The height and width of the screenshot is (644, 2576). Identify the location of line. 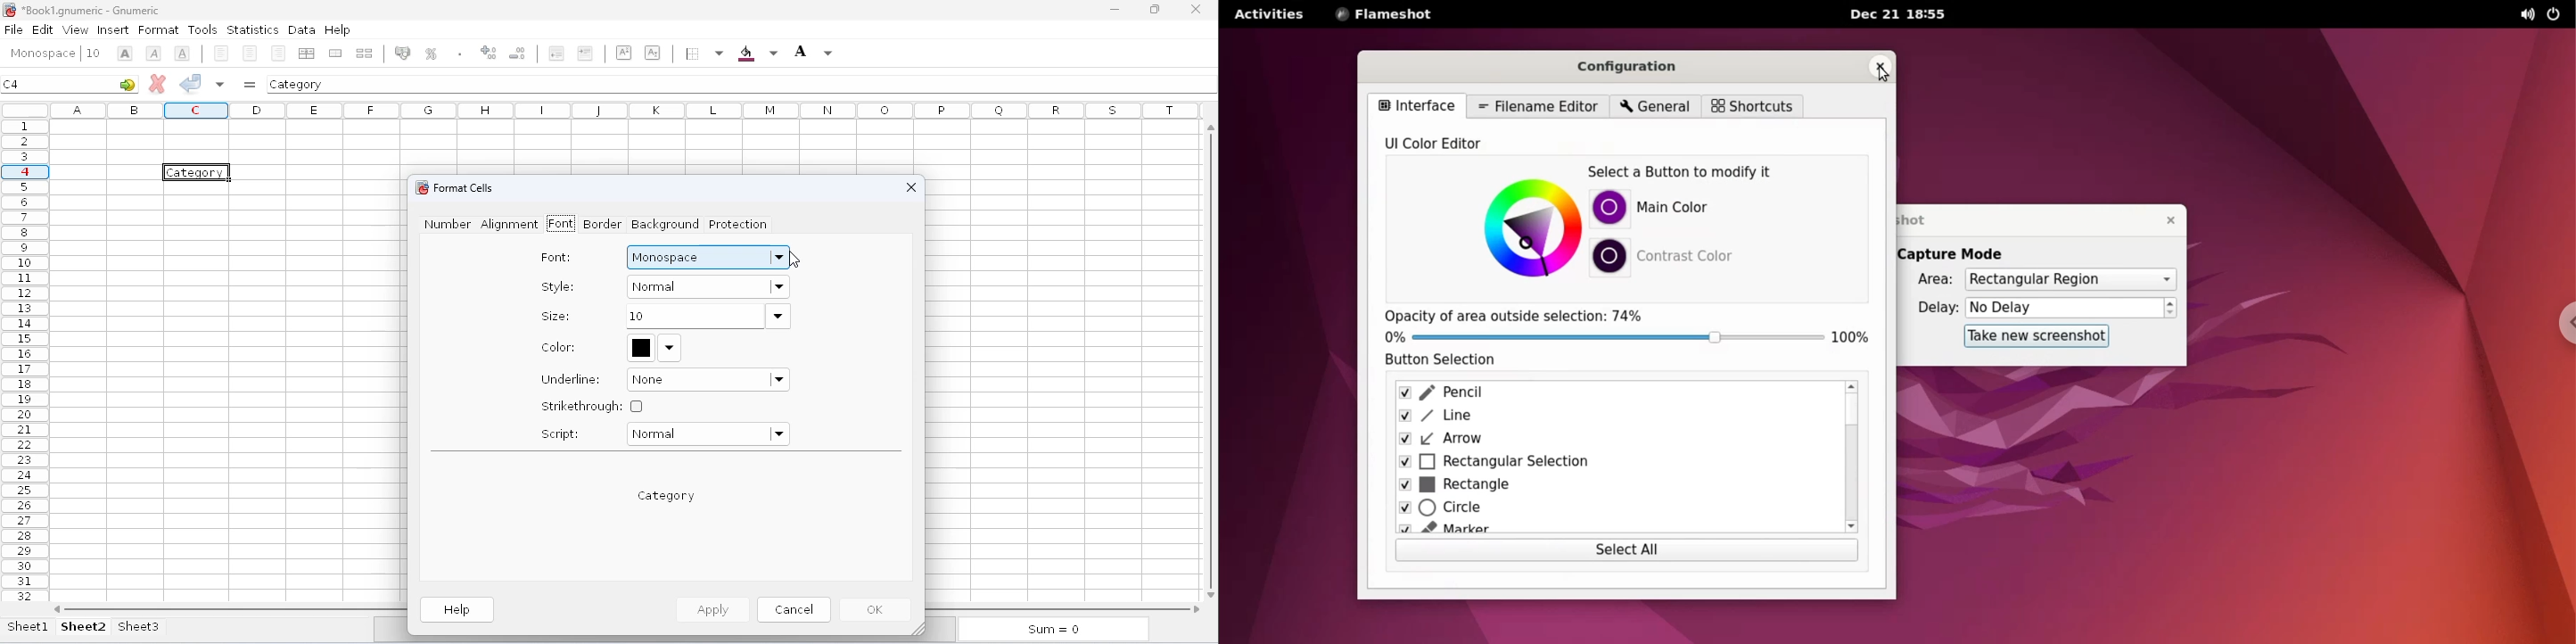
(1609, 417).